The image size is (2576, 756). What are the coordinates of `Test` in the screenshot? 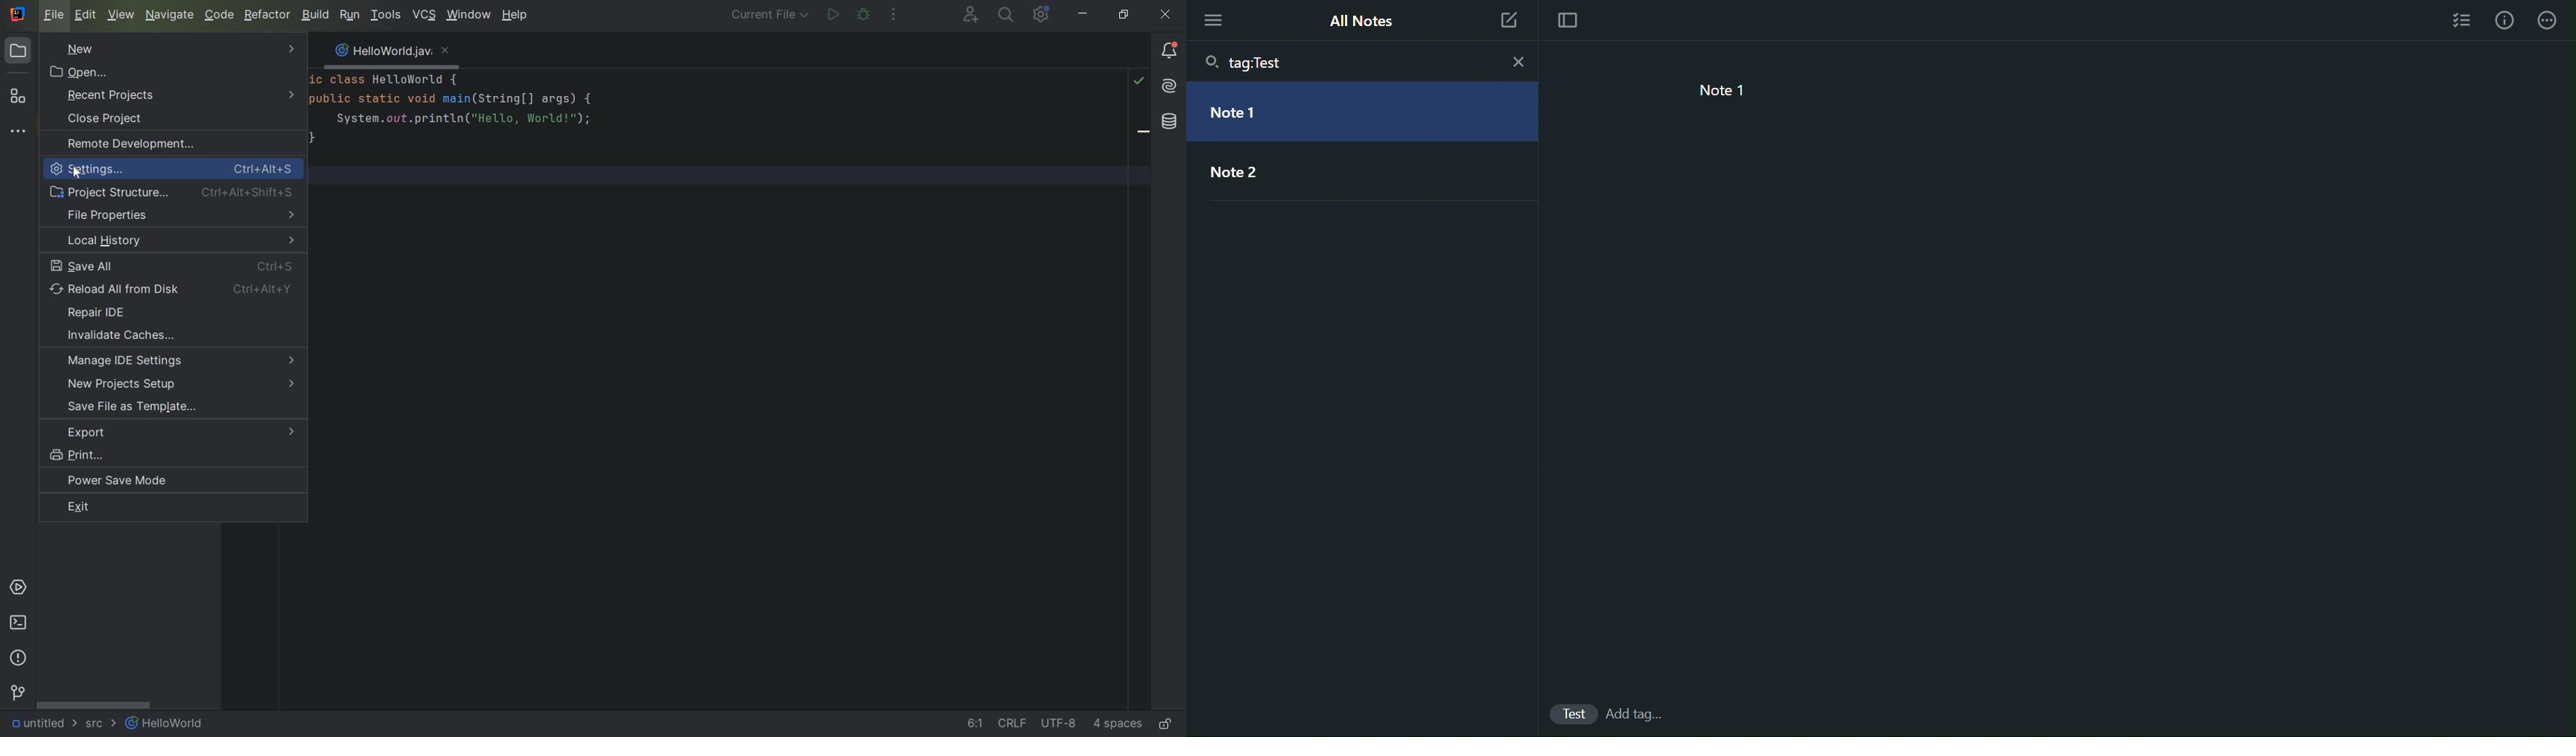 It's located at (1574, 714).